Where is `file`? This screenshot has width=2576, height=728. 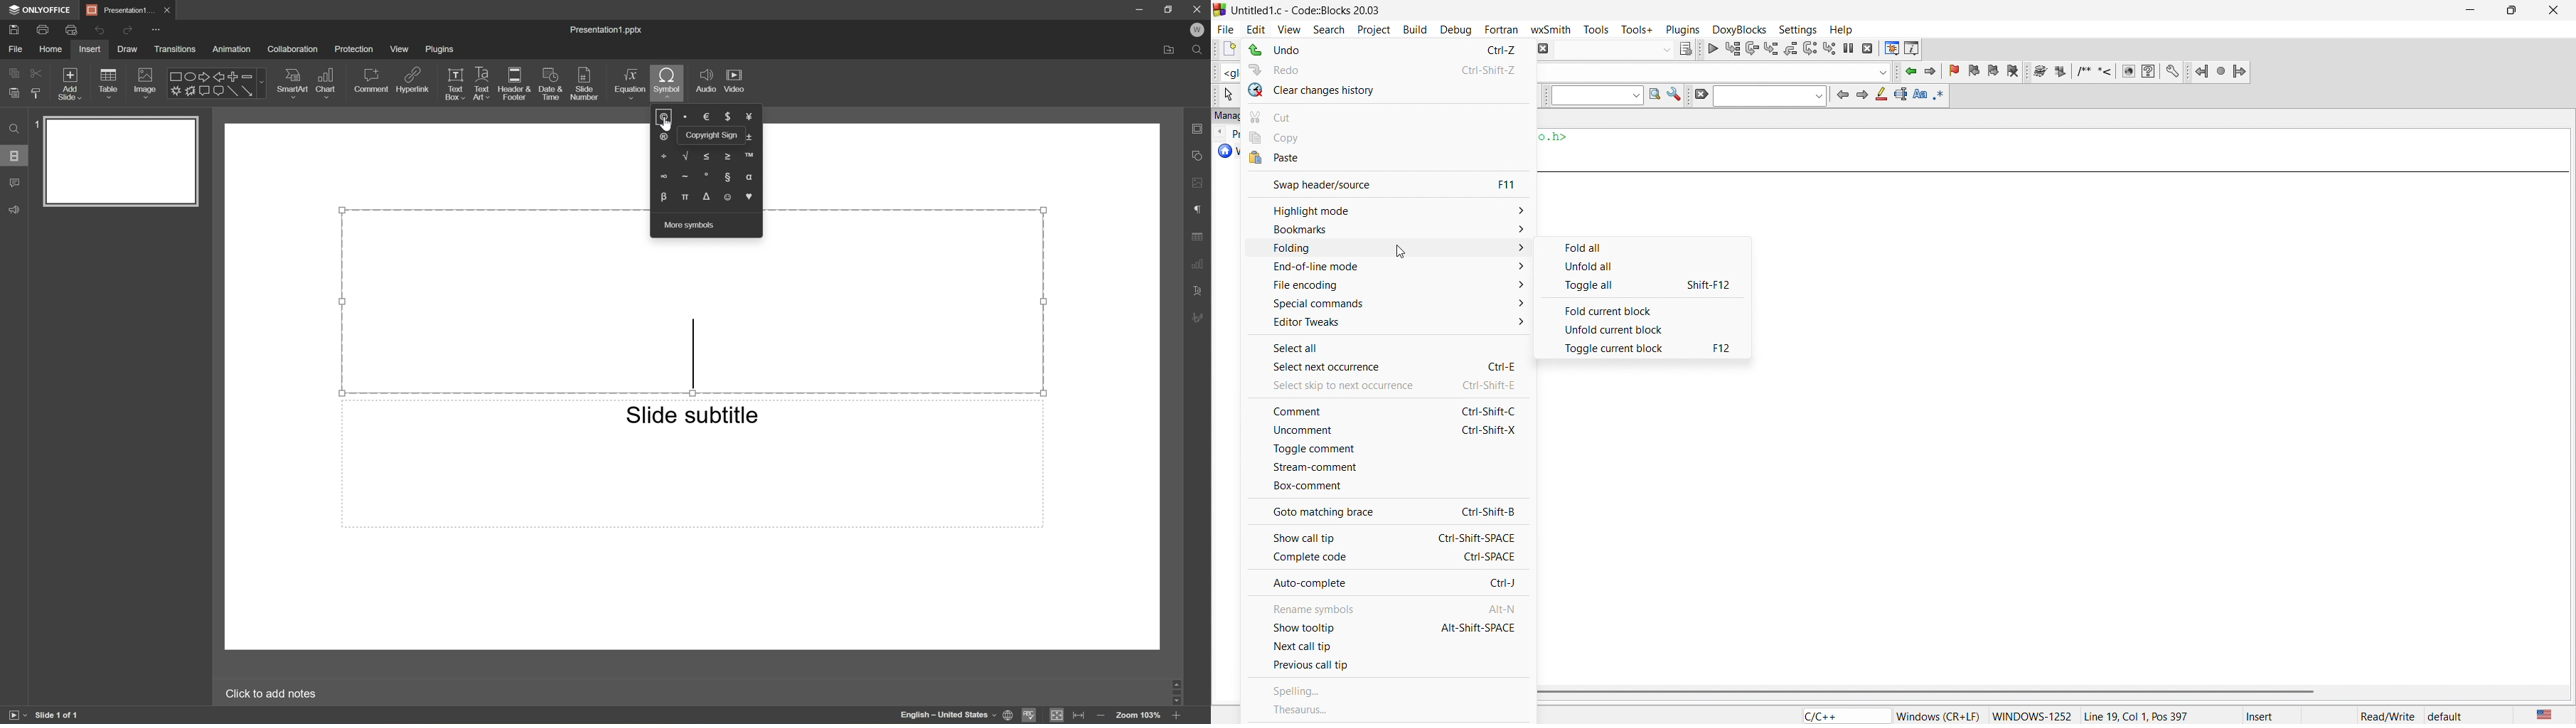 file is located at coordinates (1224, 27).